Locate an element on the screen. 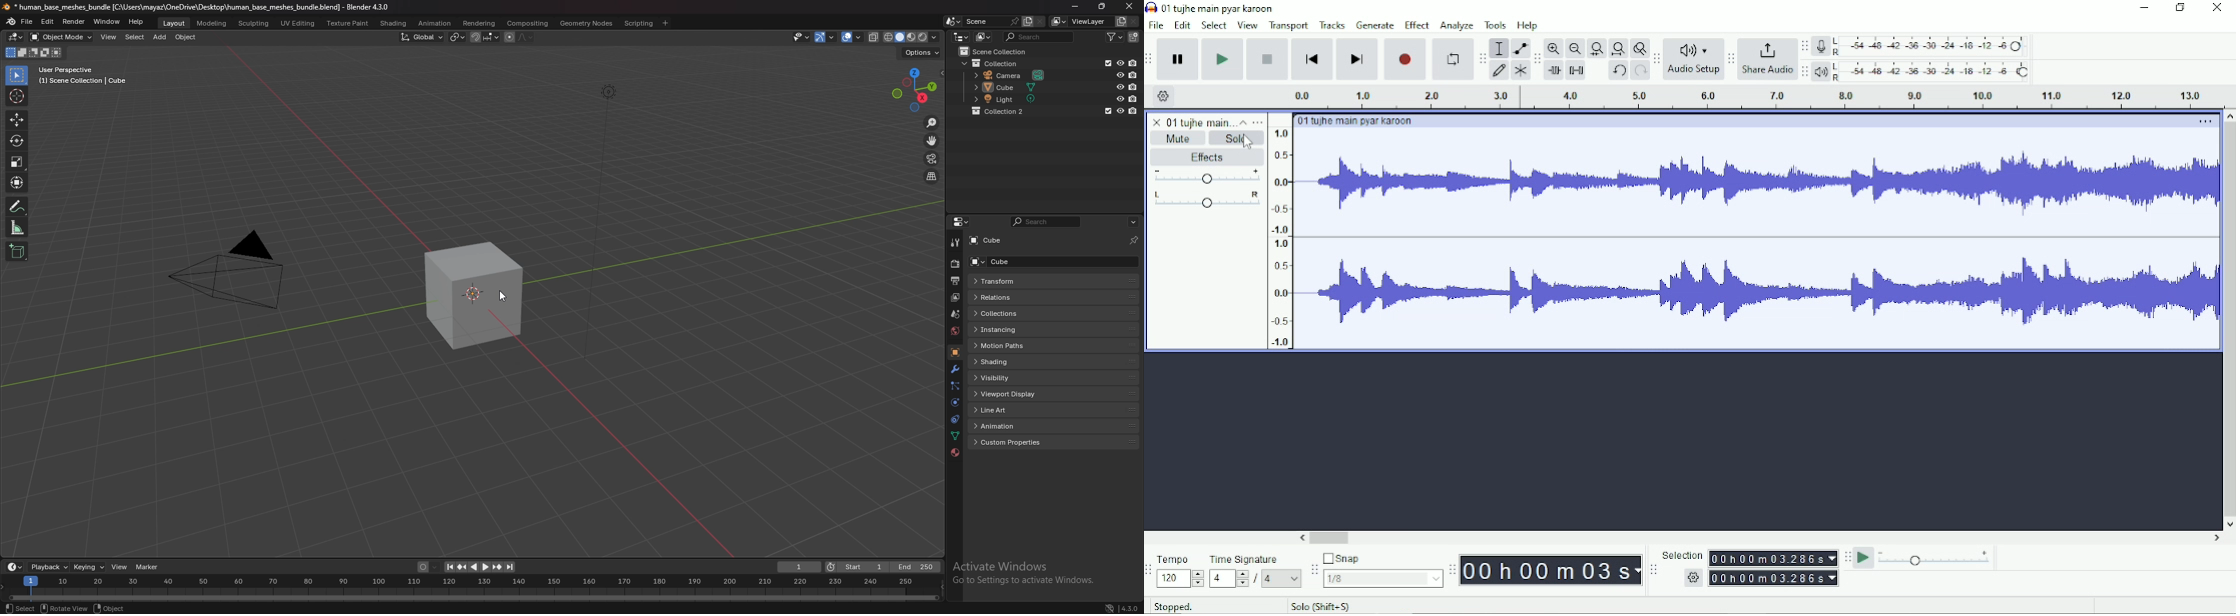 The image size is (2240, 616). Audacity play-at-speed toolbar is located at coordinates (1847, 557).